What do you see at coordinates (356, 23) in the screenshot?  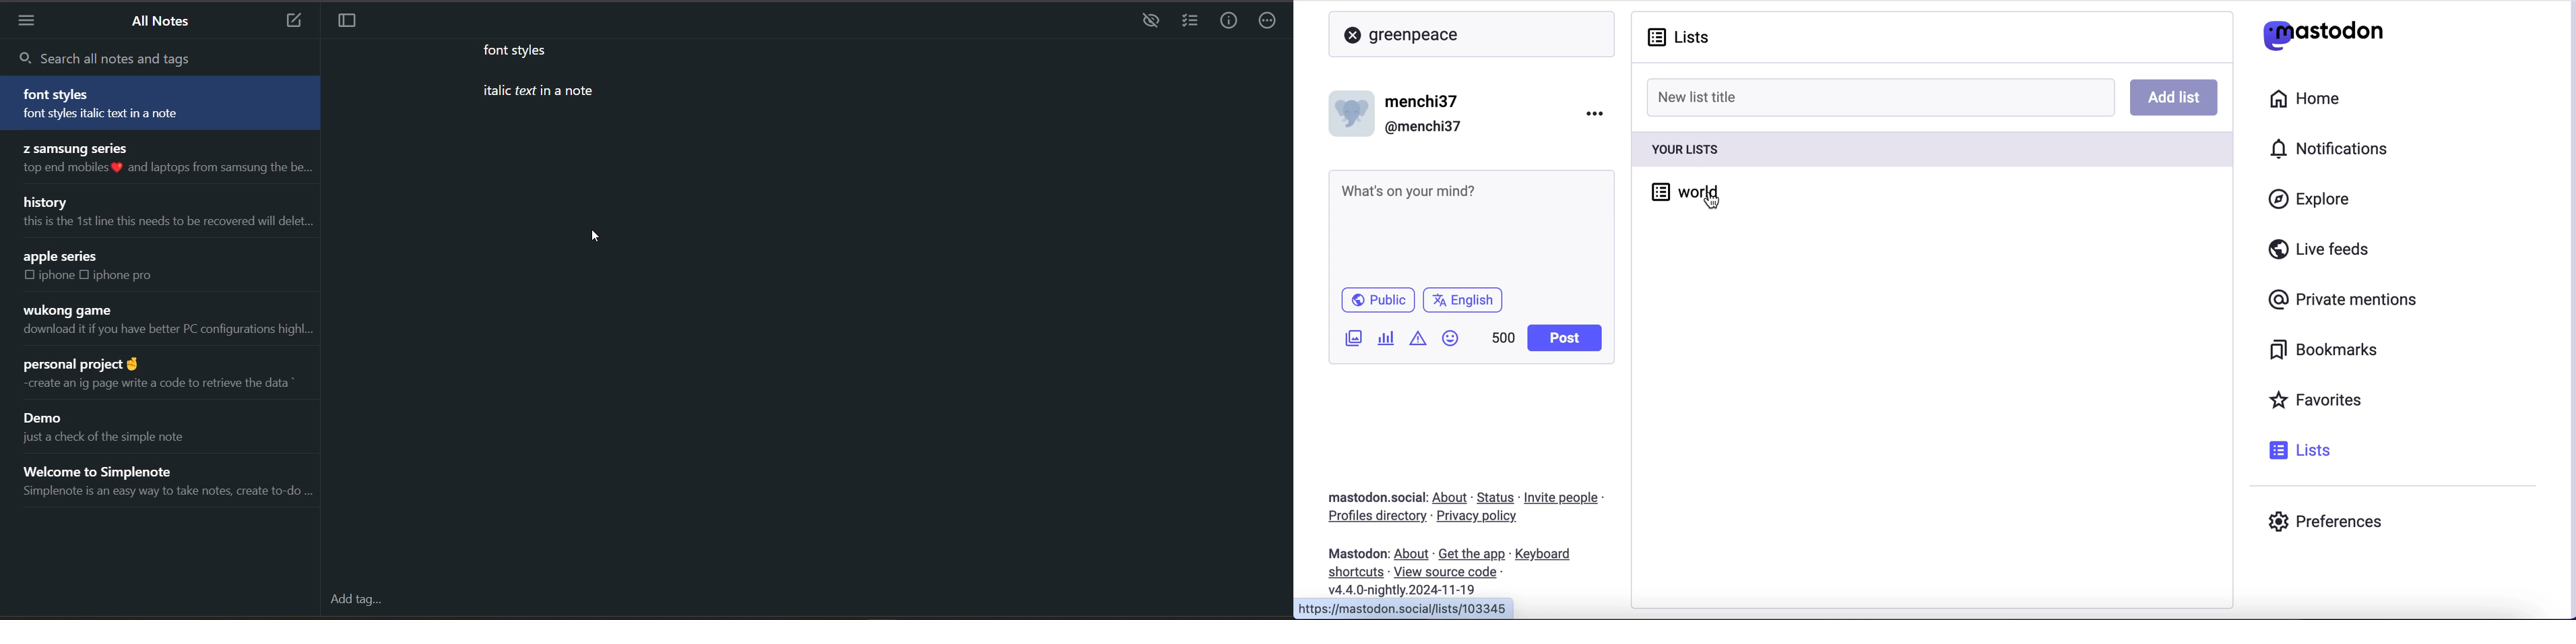 I see `toggle focus mode` at bounding box center [356, 23].